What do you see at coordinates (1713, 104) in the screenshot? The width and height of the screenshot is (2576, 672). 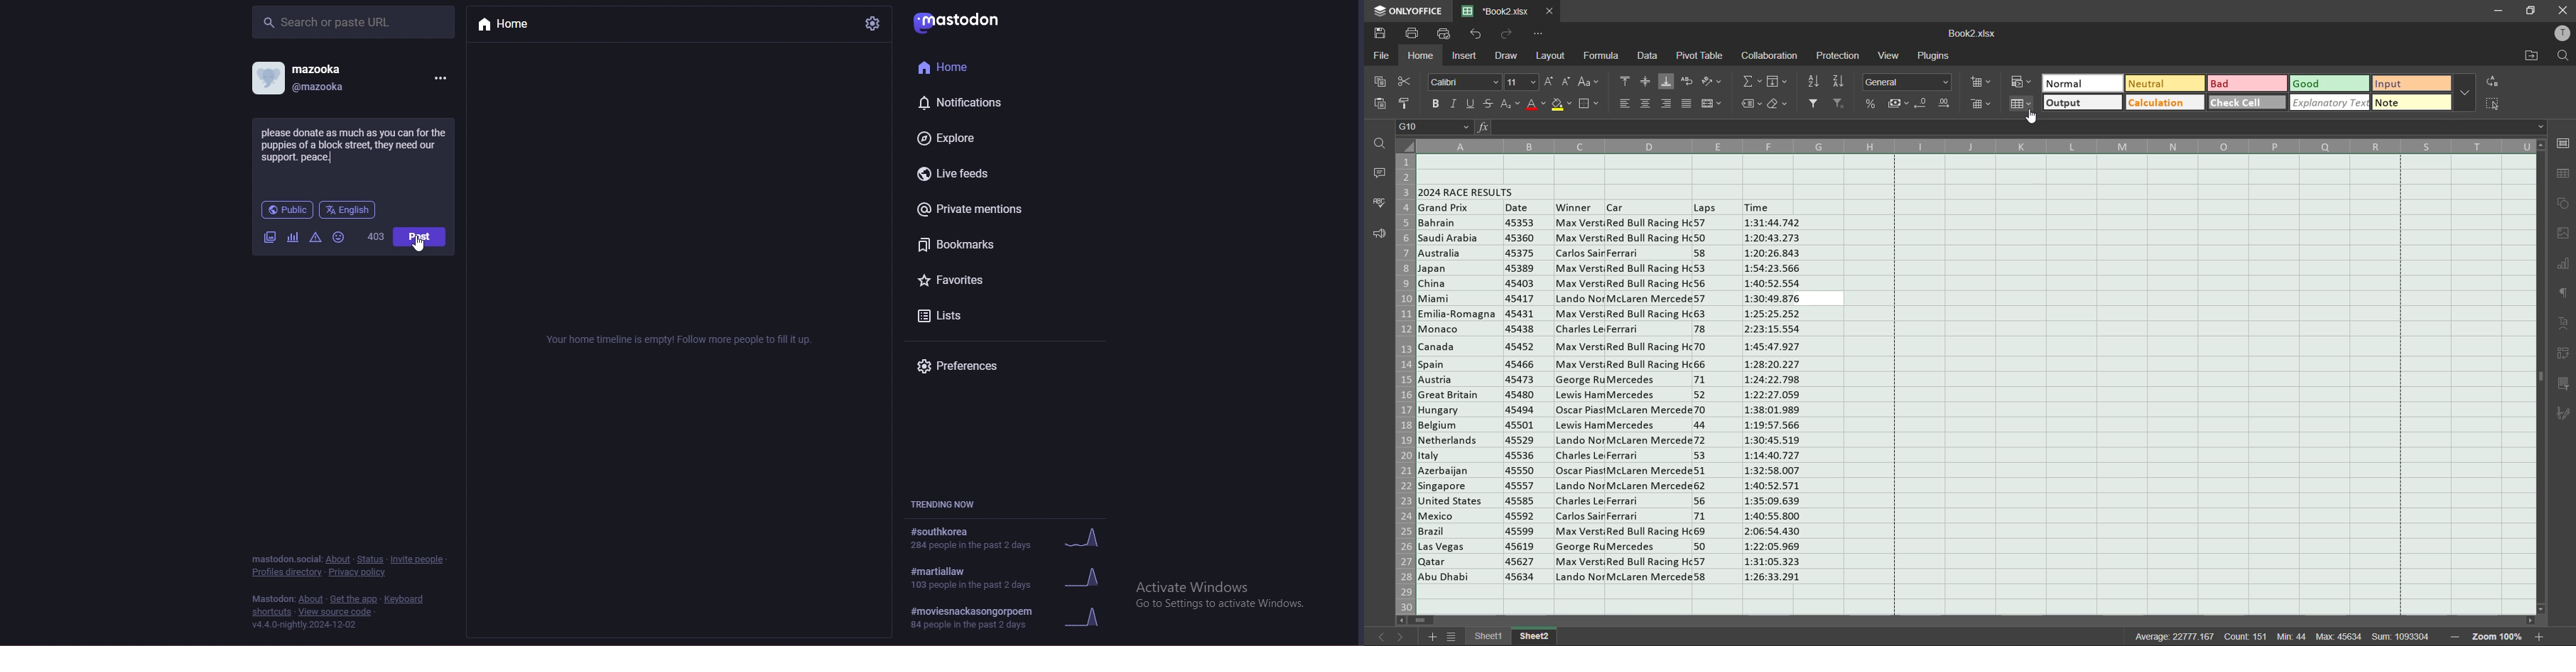 I see `merge and center` at bounding box center [1713, 104].